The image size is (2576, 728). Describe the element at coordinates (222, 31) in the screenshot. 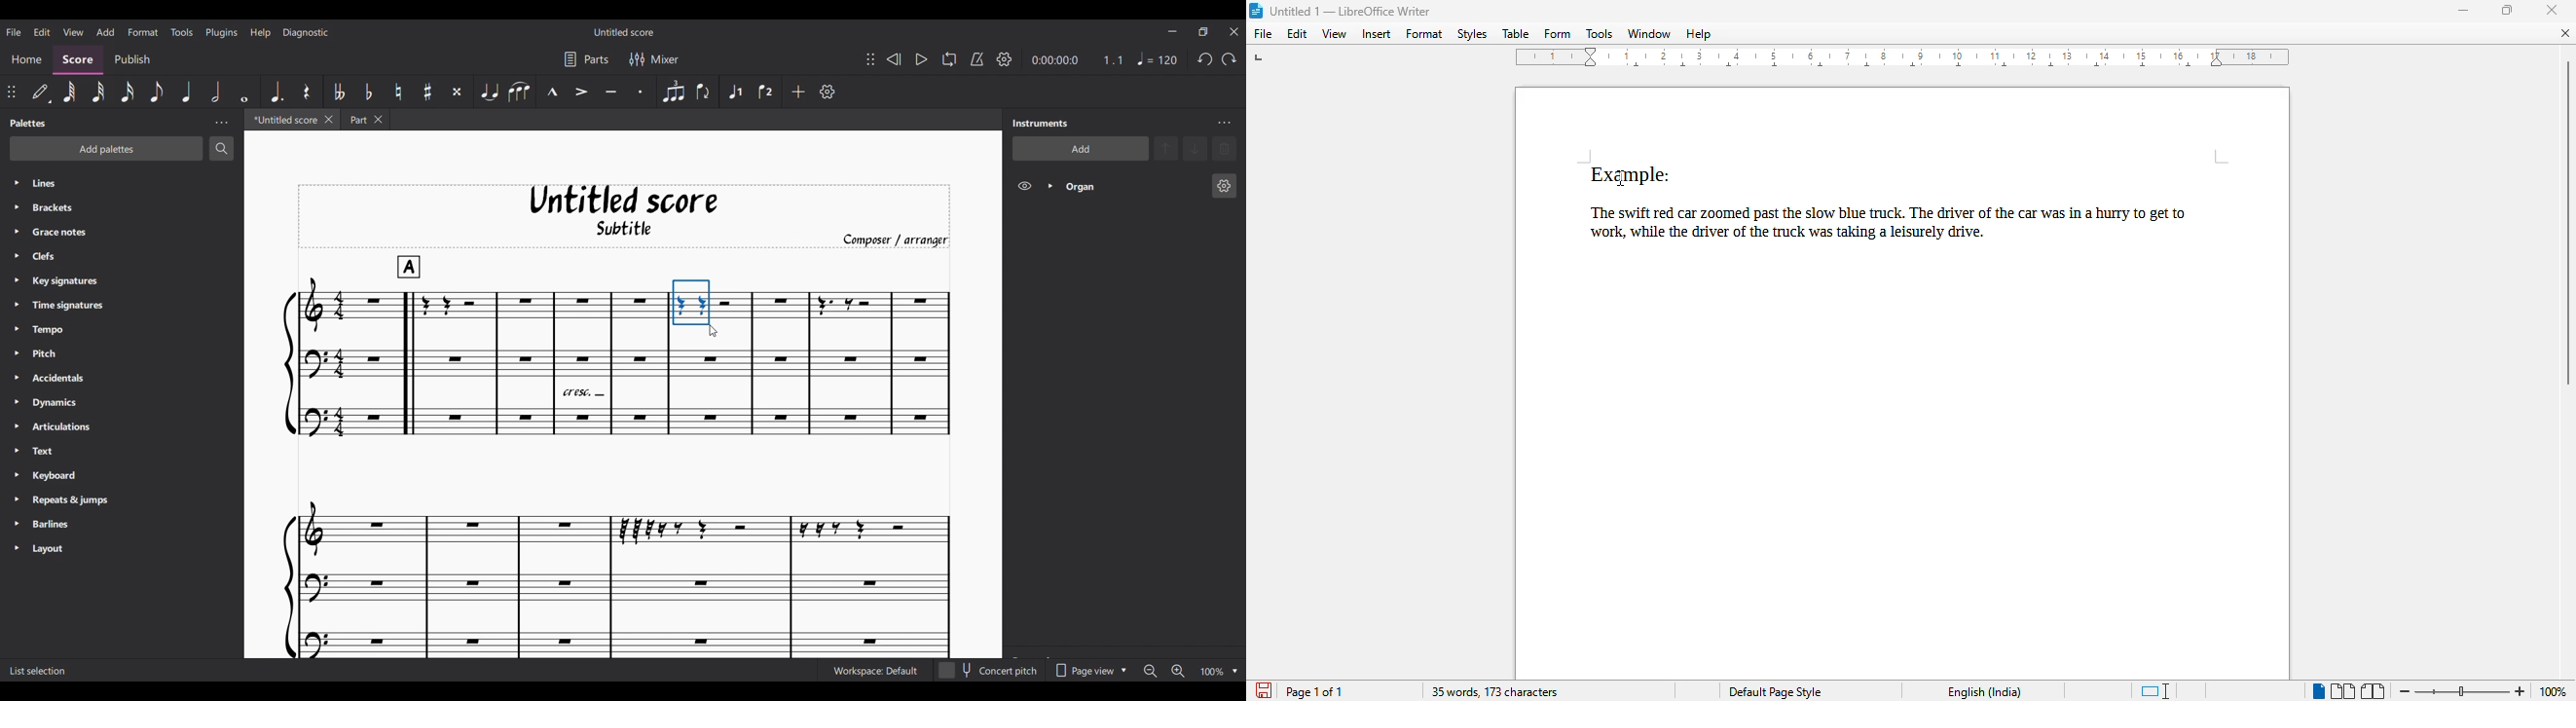

I see `Plugins menu` at that location.